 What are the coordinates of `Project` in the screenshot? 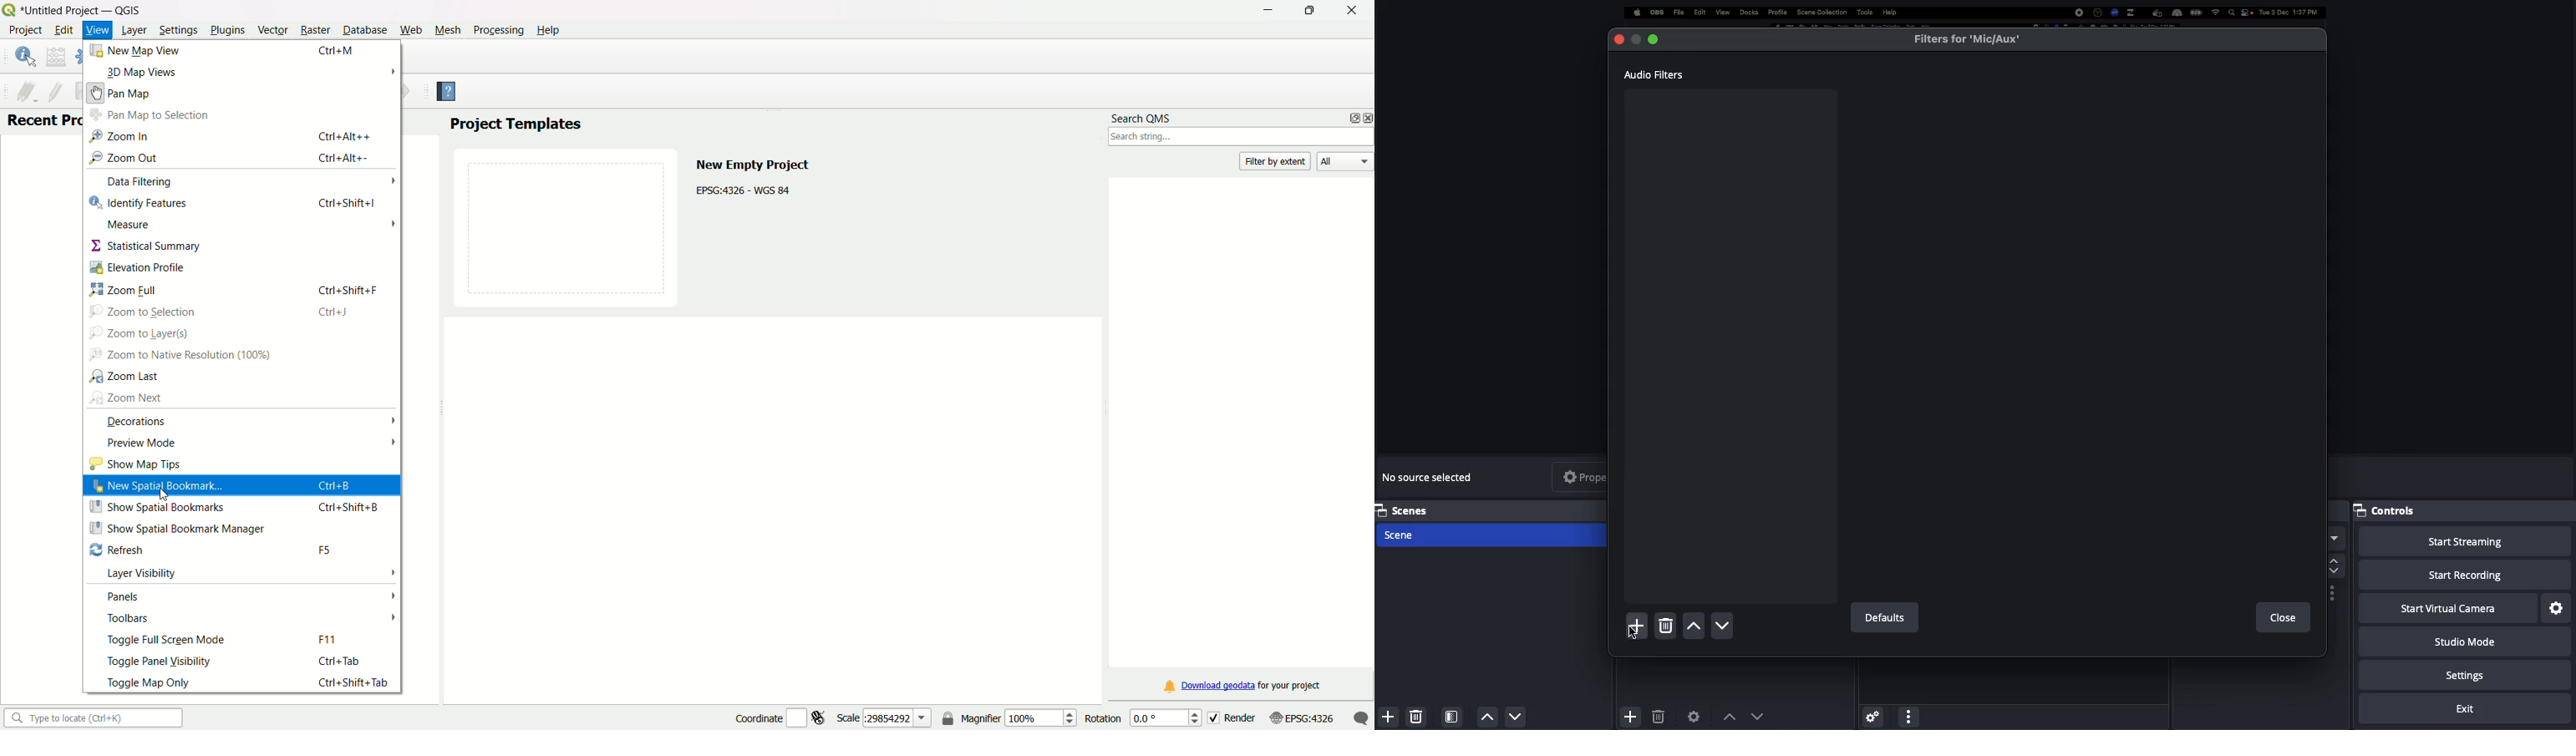 It's located at (25, 31).